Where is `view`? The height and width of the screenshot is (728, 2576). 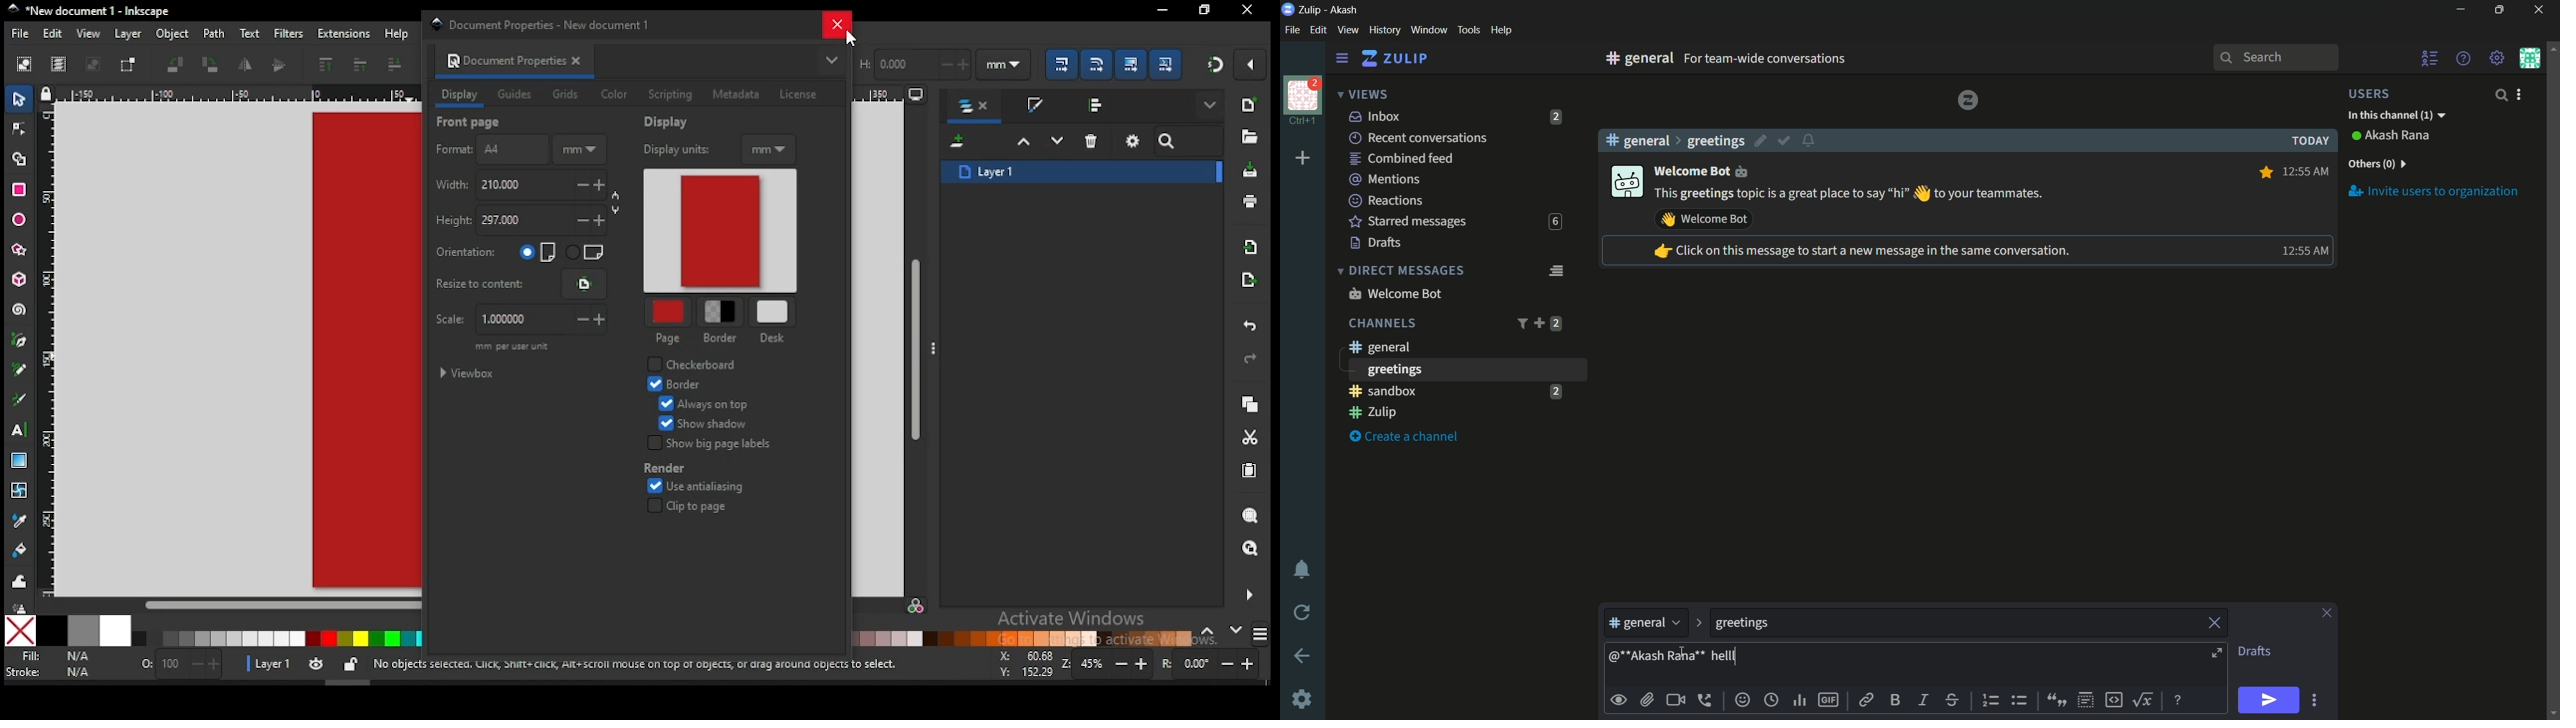 view is located at coordinates (91, 34).